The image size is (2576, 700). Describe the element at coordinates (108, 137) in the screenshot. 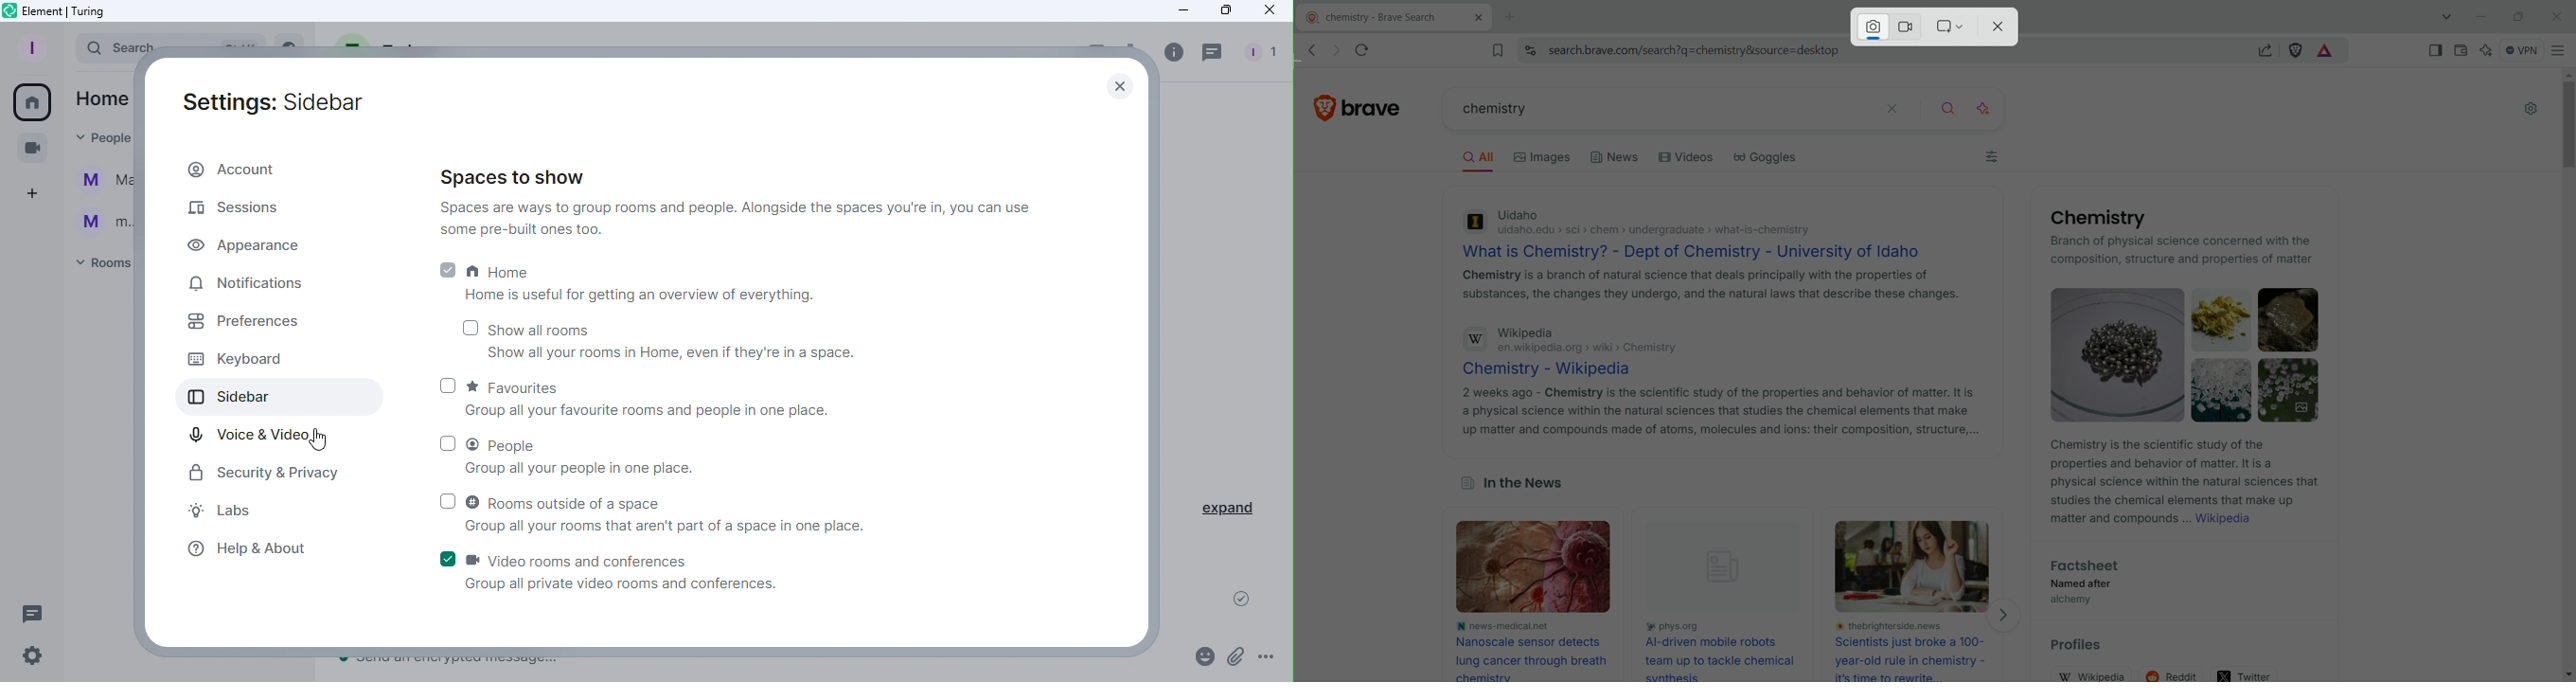

I see `People` at that location.